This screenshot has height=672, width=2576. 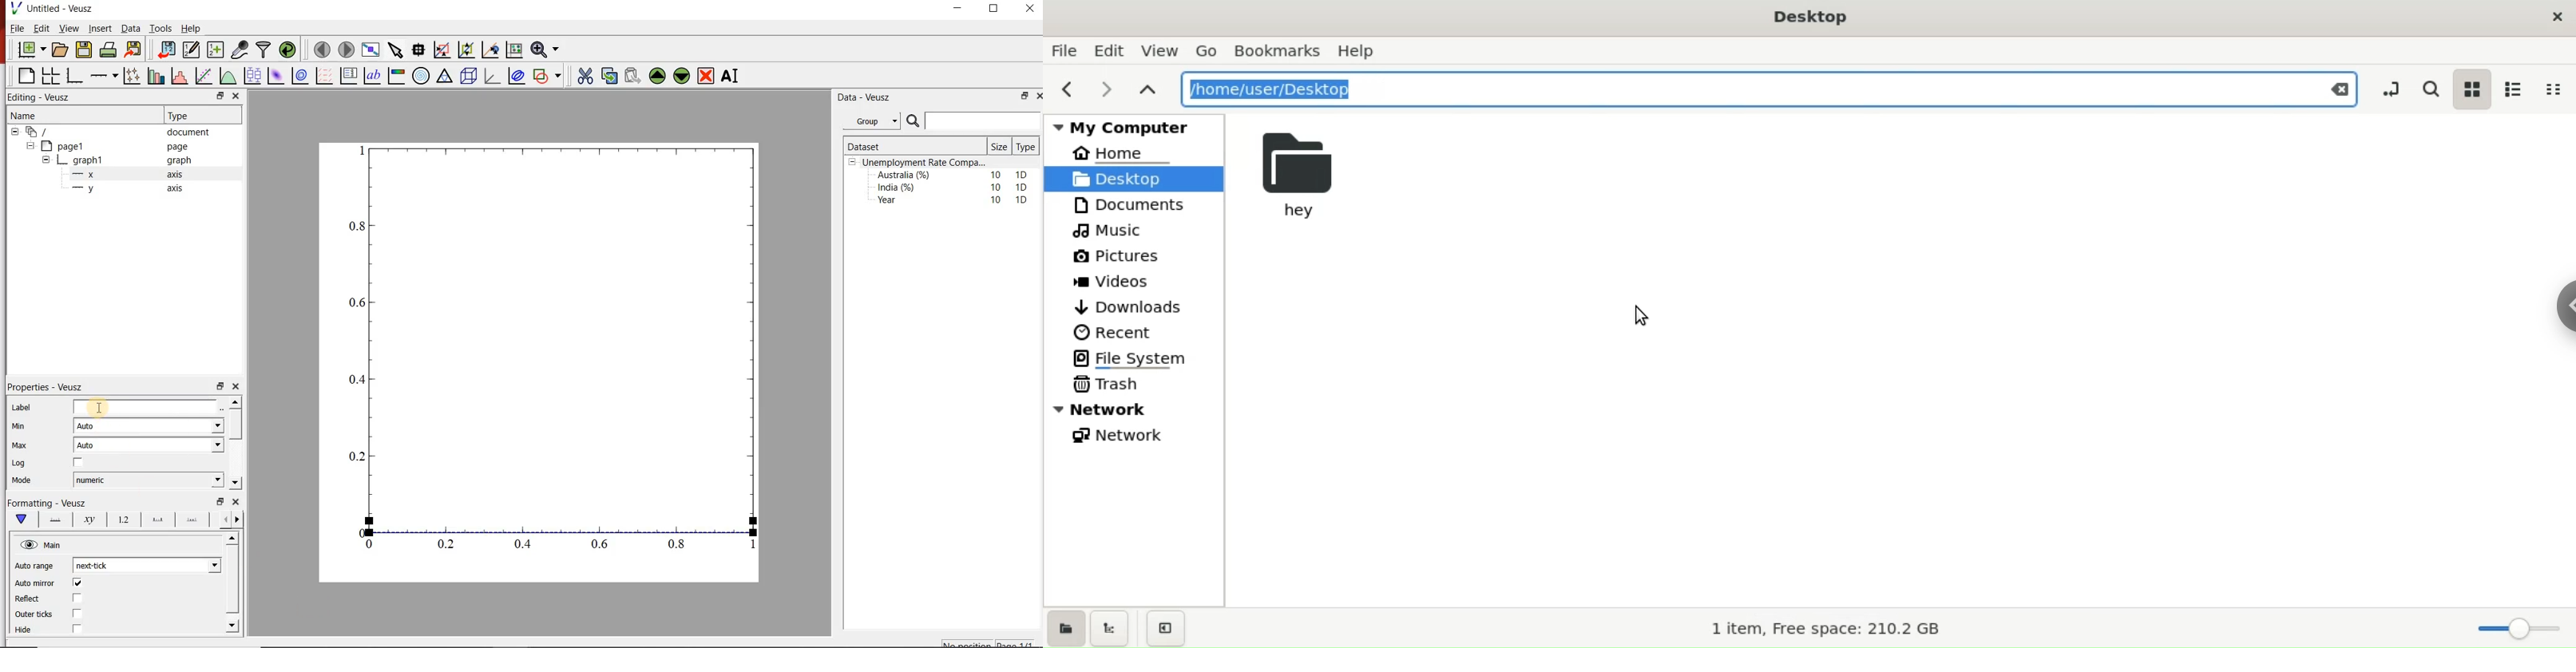 What do you see at coordinates (193, 518) in the screenshot?
I see `minor ticks` at bounding box center [193, 518].